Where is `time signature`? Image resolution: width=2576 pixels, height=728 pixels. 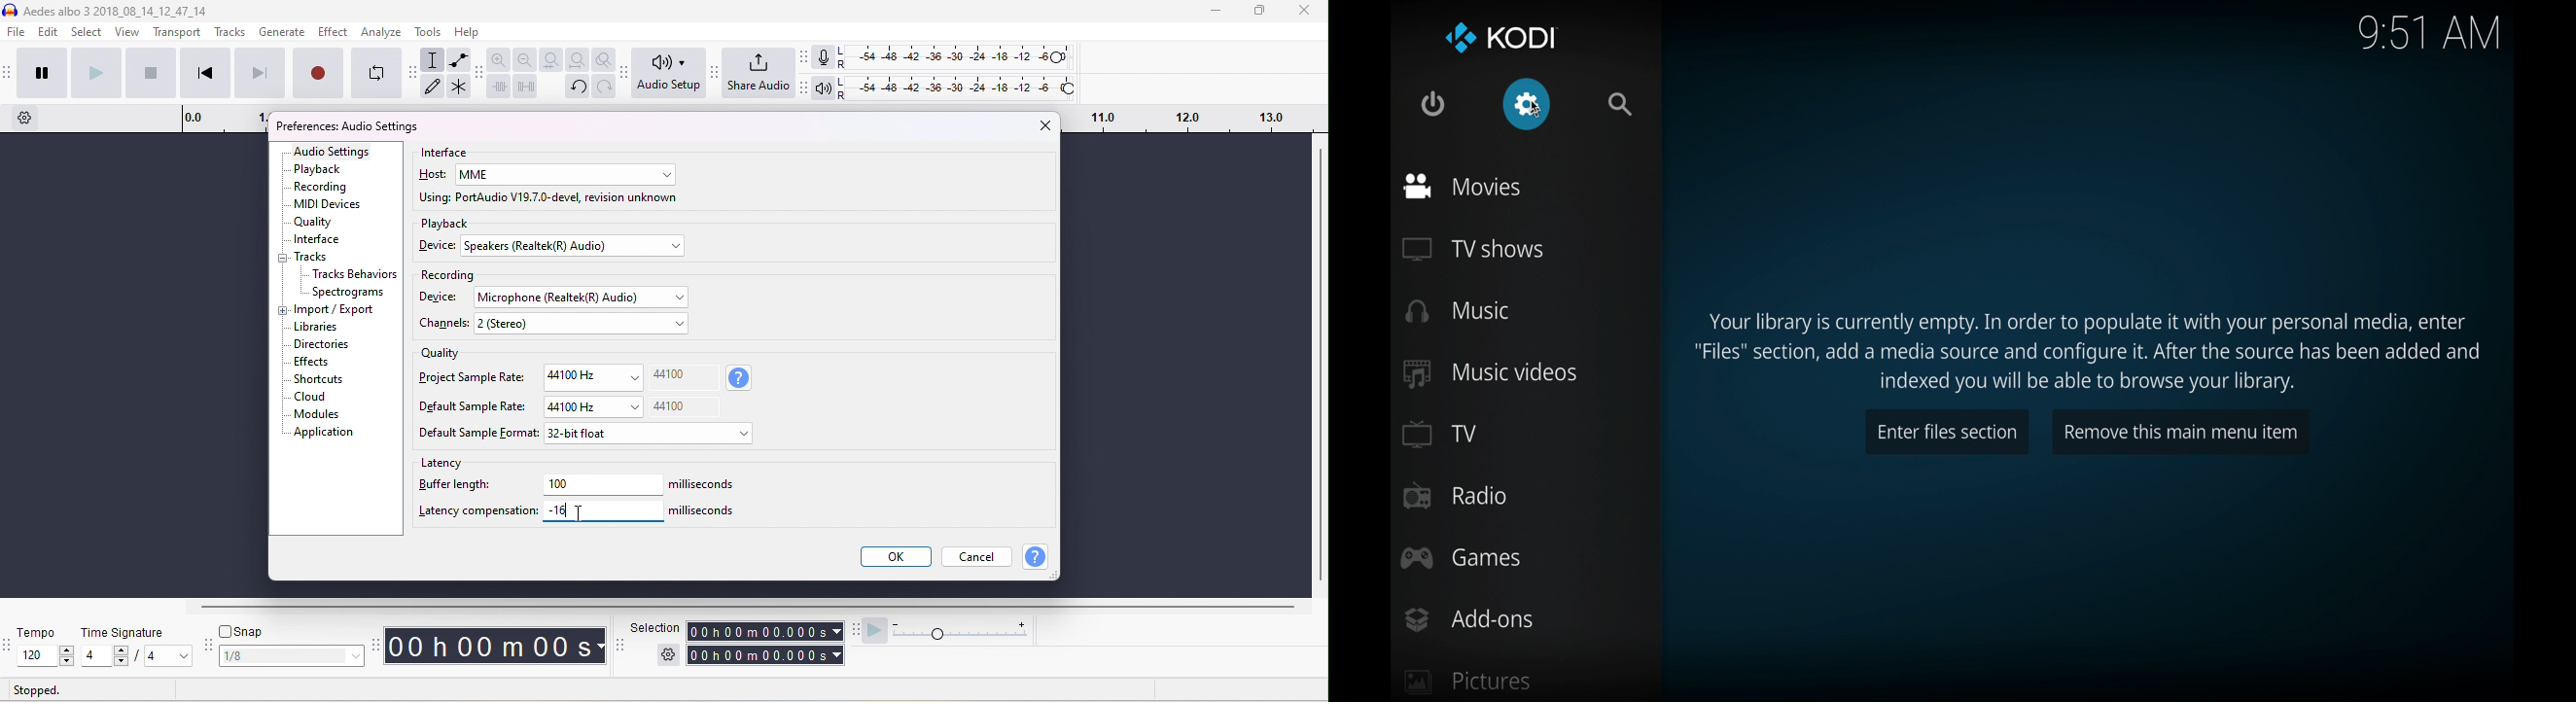
time signature is located at coordinates (124, 632).